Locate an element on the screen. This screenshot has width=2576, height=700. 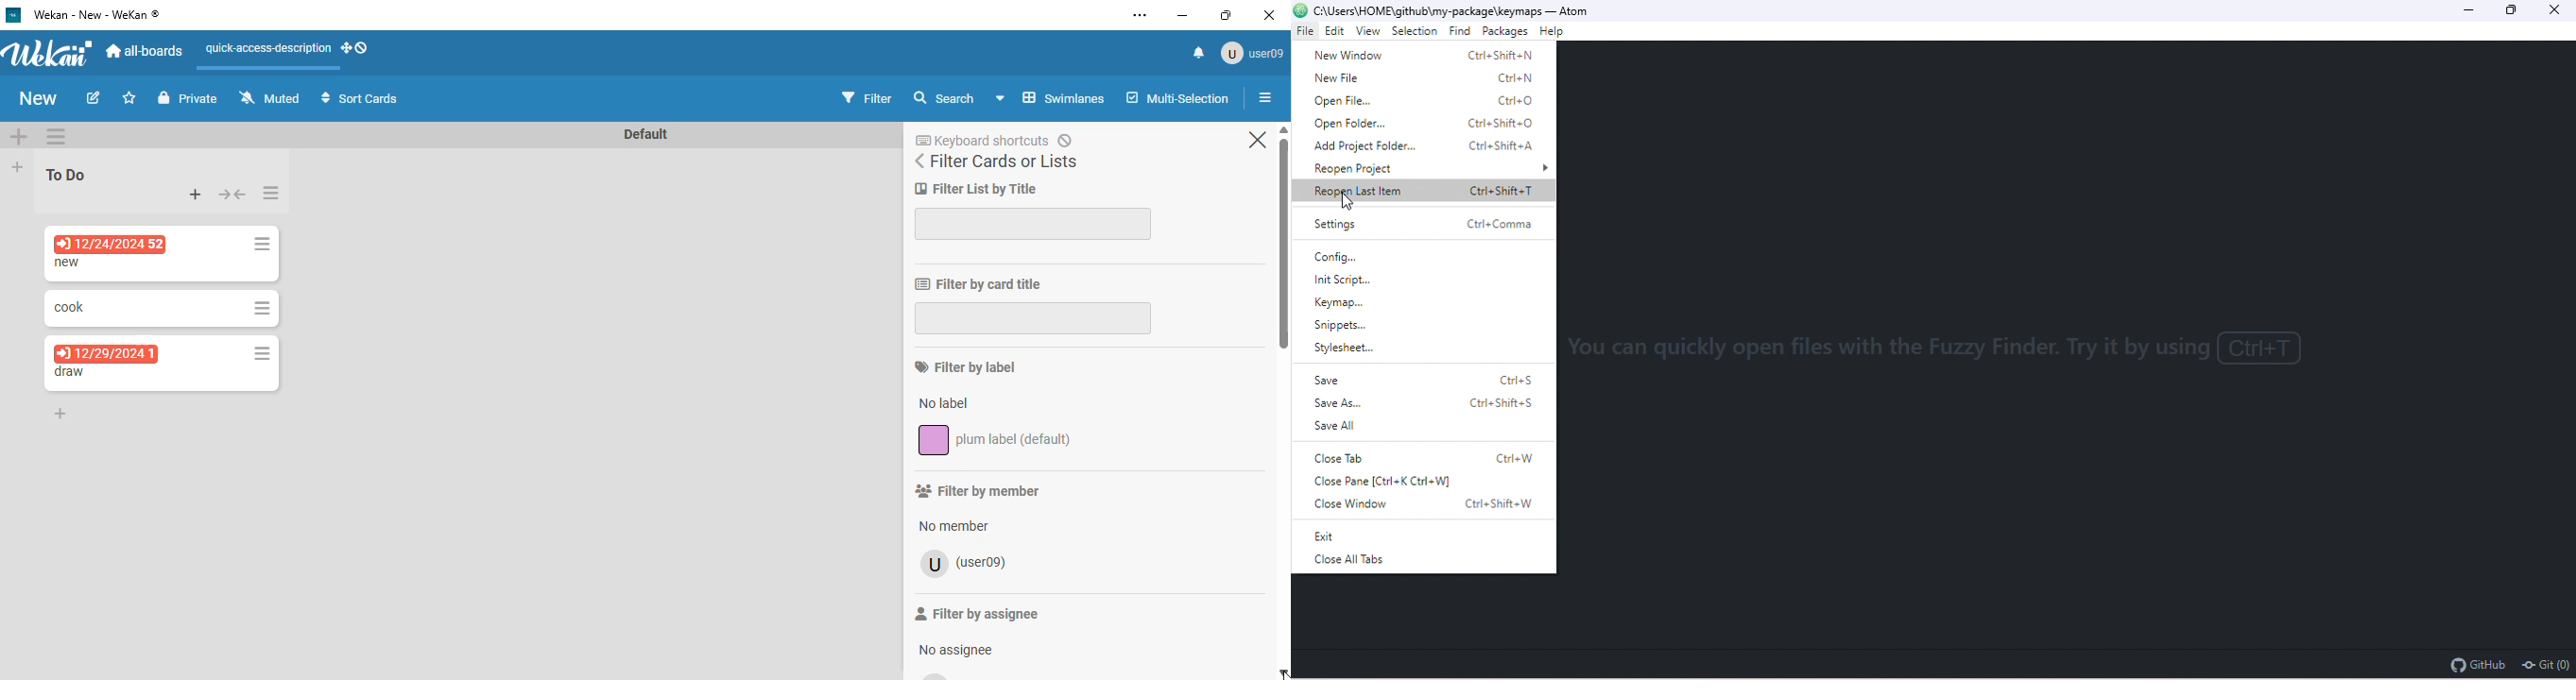
close tab is located at coordinates (1427, 459).